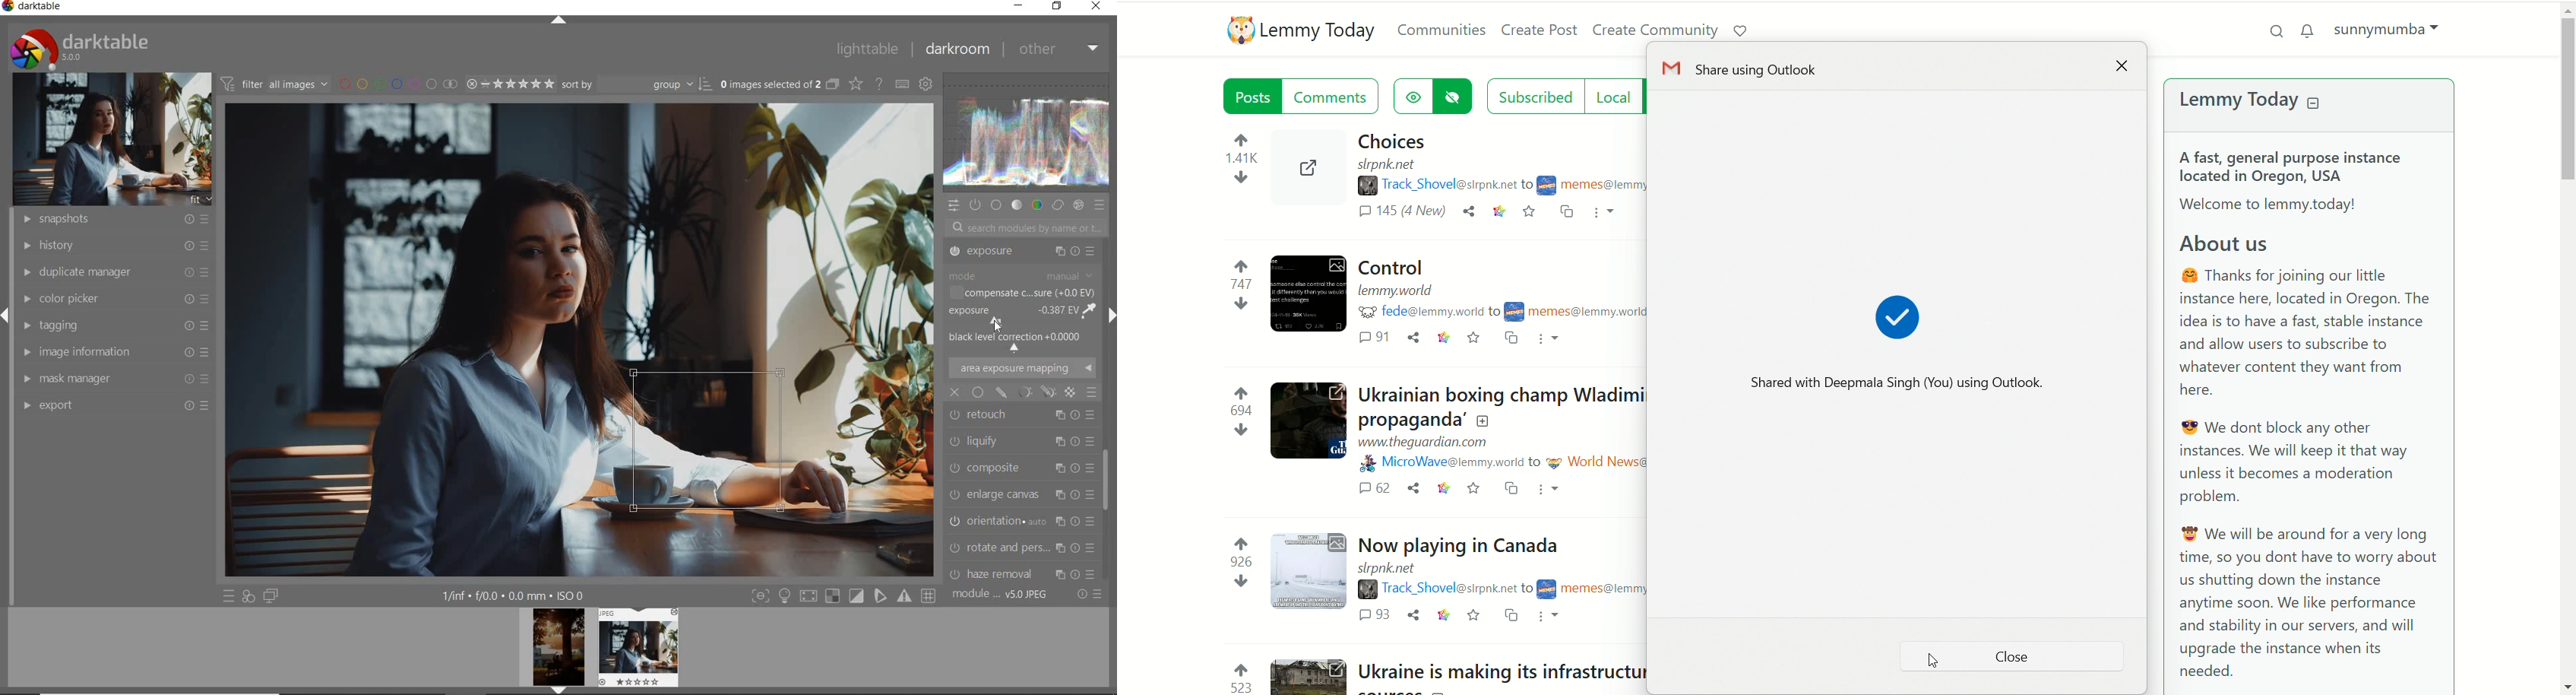 Image resolution: width=2576 pixels, height=700 pixels. What do you see at coordinates (2310, 30) in the screenshot?
I see `notification` at bounding box center [2310, 30].